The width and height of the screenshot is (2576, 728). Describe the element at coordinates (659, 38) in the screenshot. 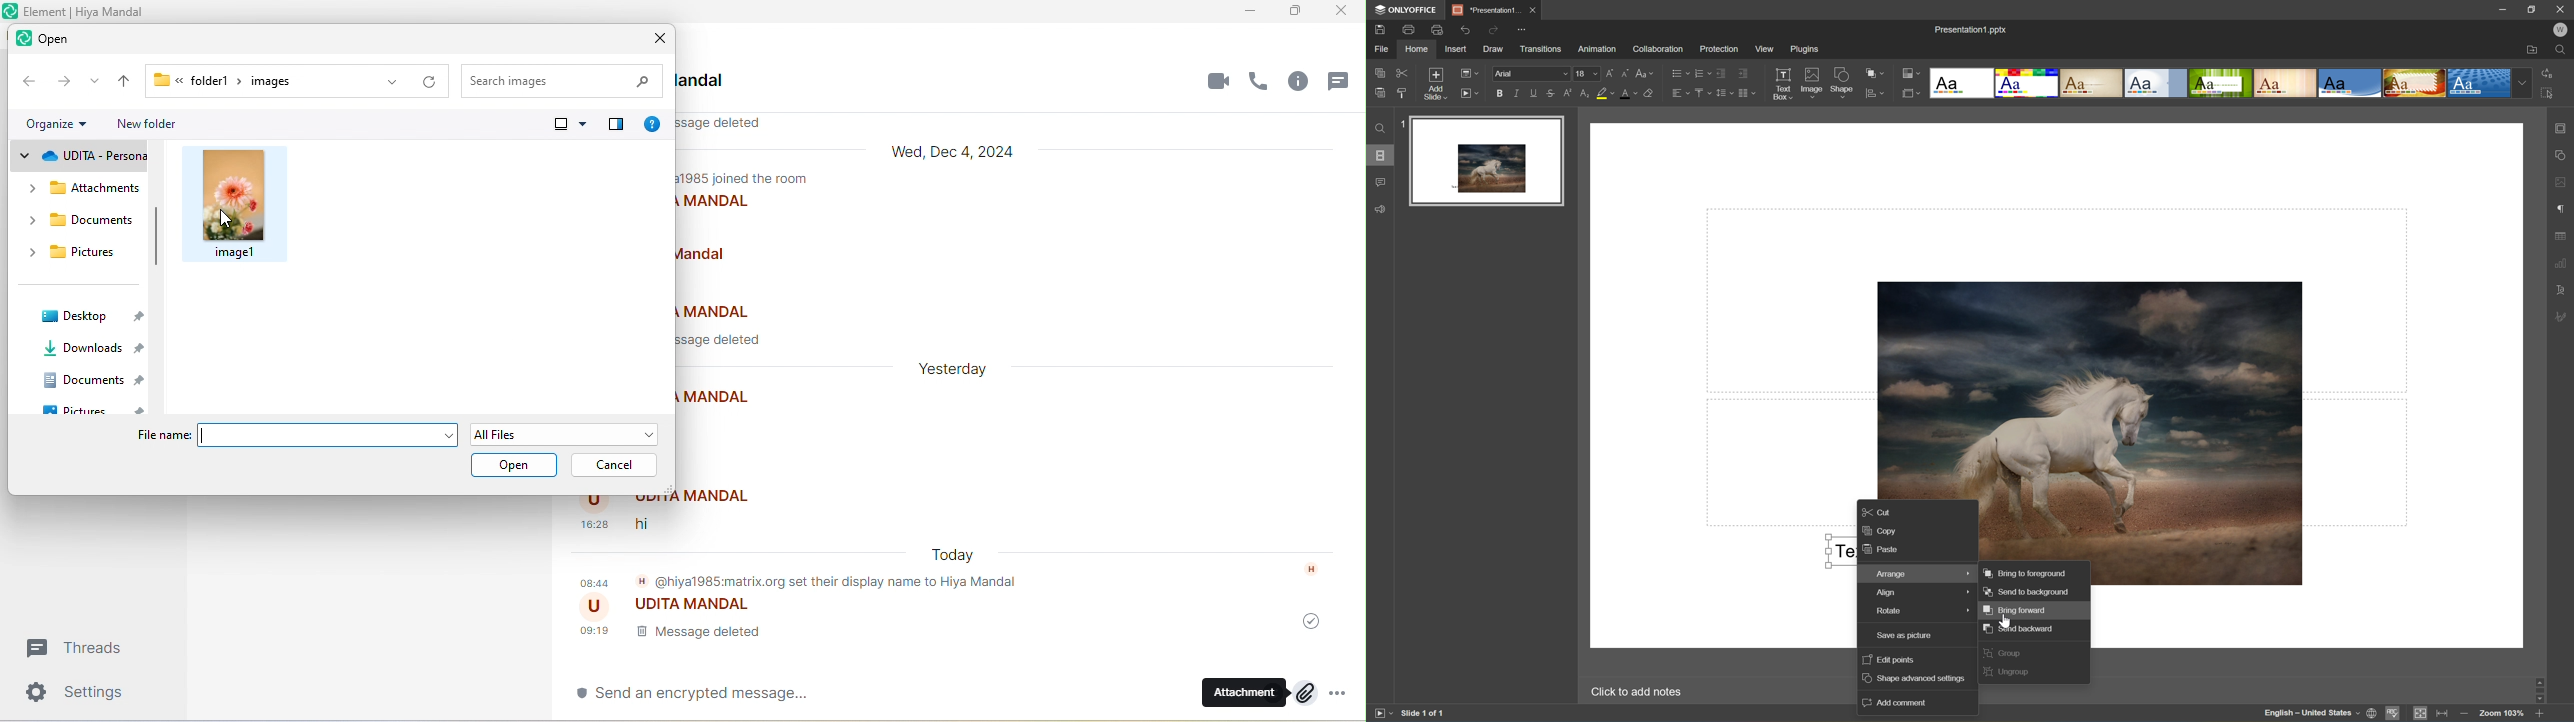

I see `close` at that location.